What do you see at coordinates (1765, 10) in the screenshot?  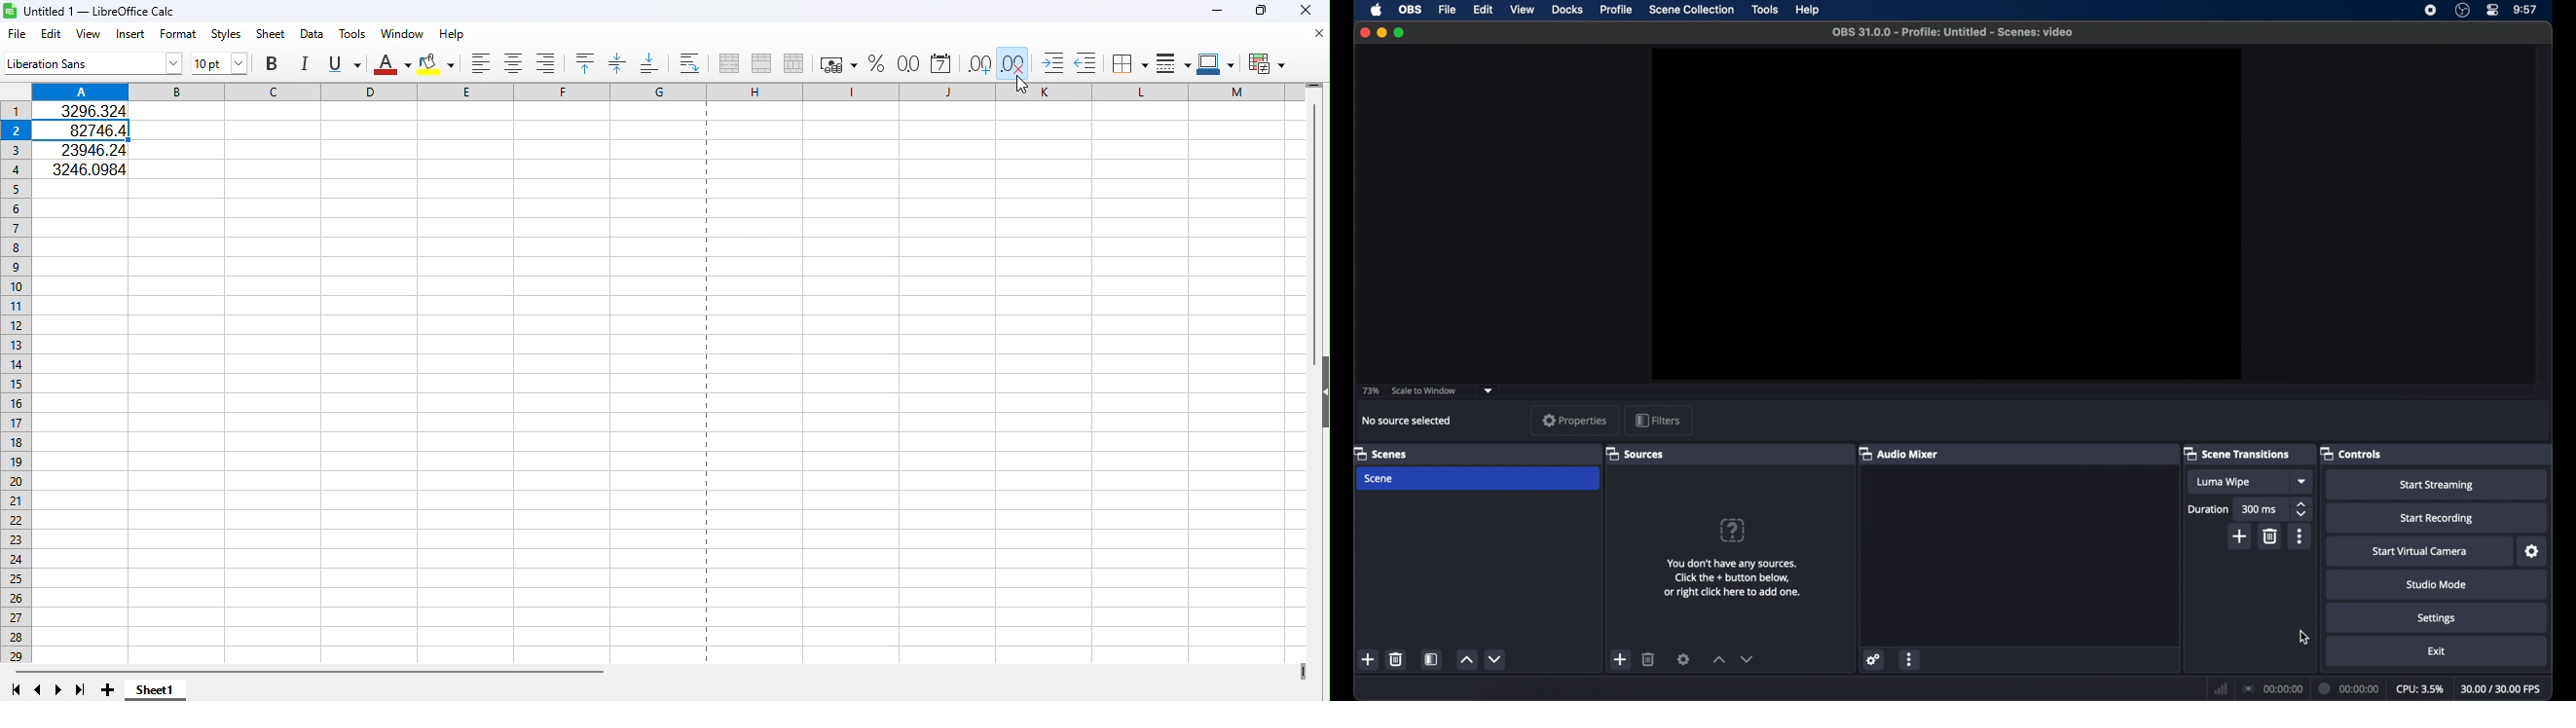 I see `tools` at bounding box center [1765, 10].